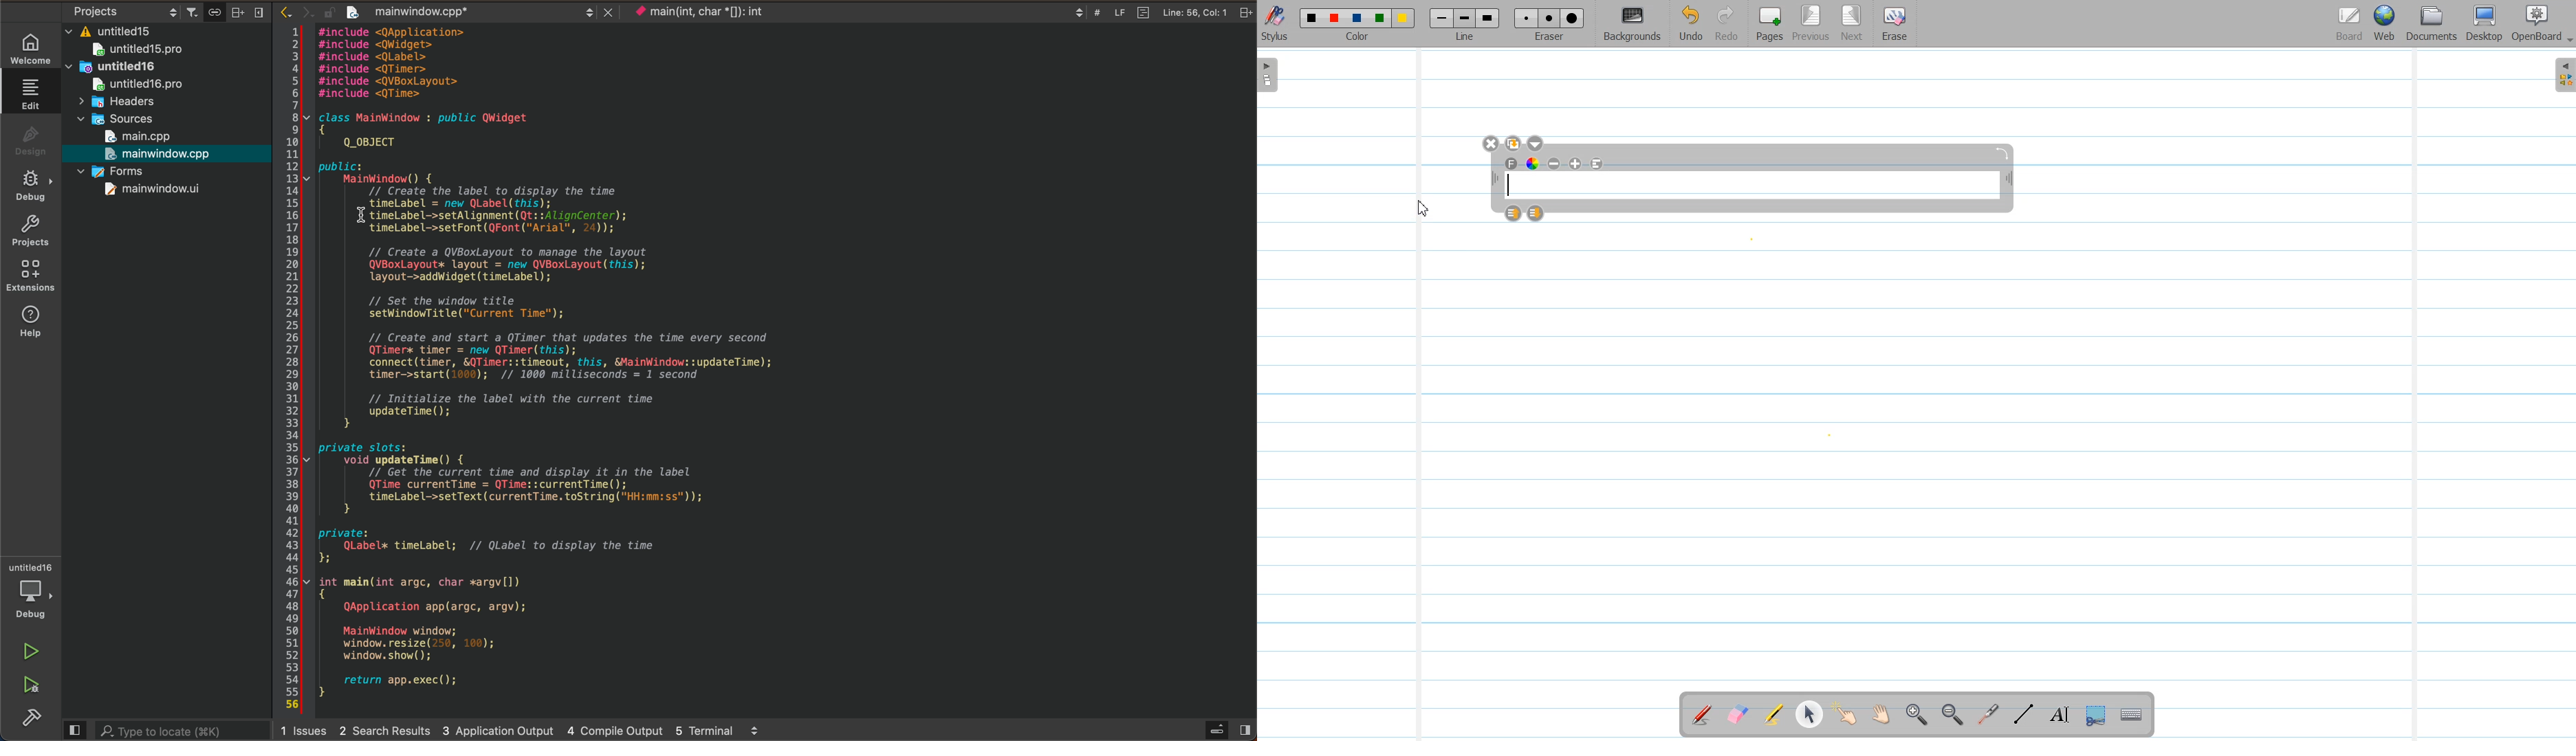 The image size is (2576, 756). What do you see at coordinates (1220, 729) in the screenshot?
I see `open sidebar` at bounding box center [1220, 729].